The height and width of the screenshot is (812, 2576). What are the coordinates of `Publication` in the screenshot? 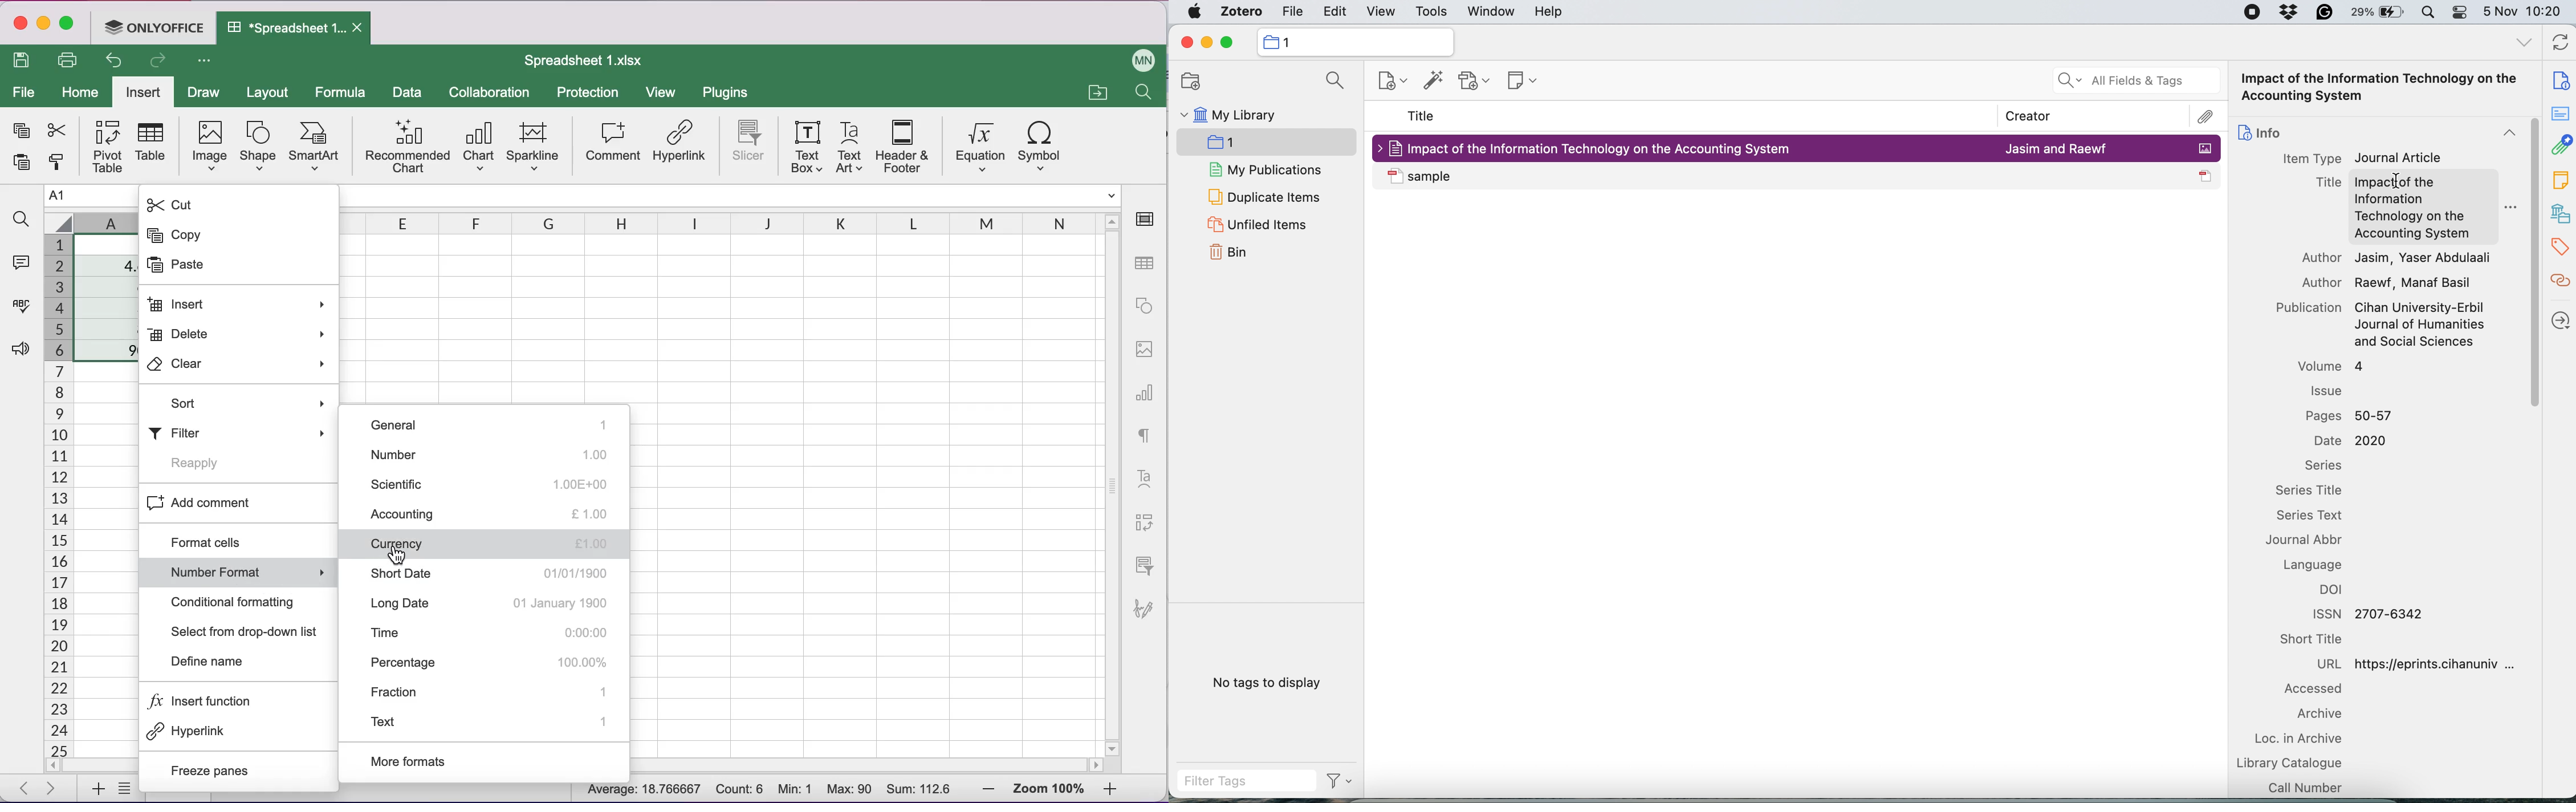 It's located at (2311, 307).